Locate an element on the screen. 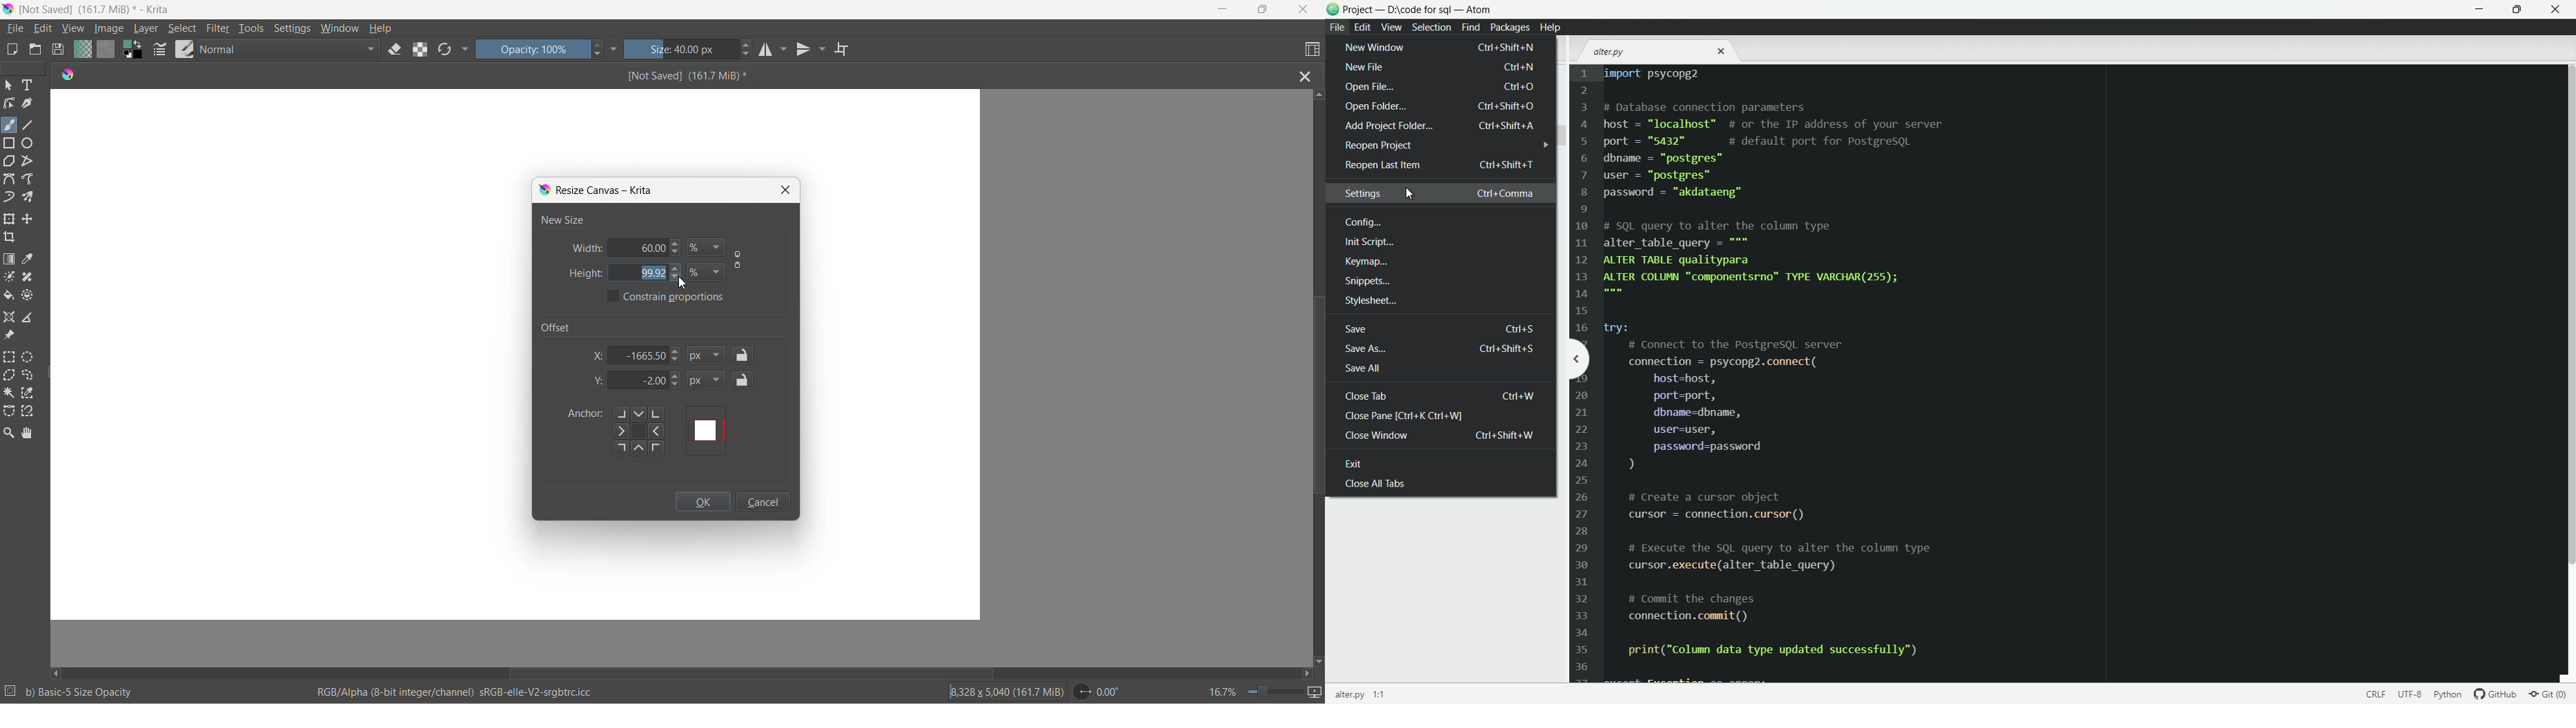  horizontal mirror tool settings dropdown button is located at coordinates (785, 52).